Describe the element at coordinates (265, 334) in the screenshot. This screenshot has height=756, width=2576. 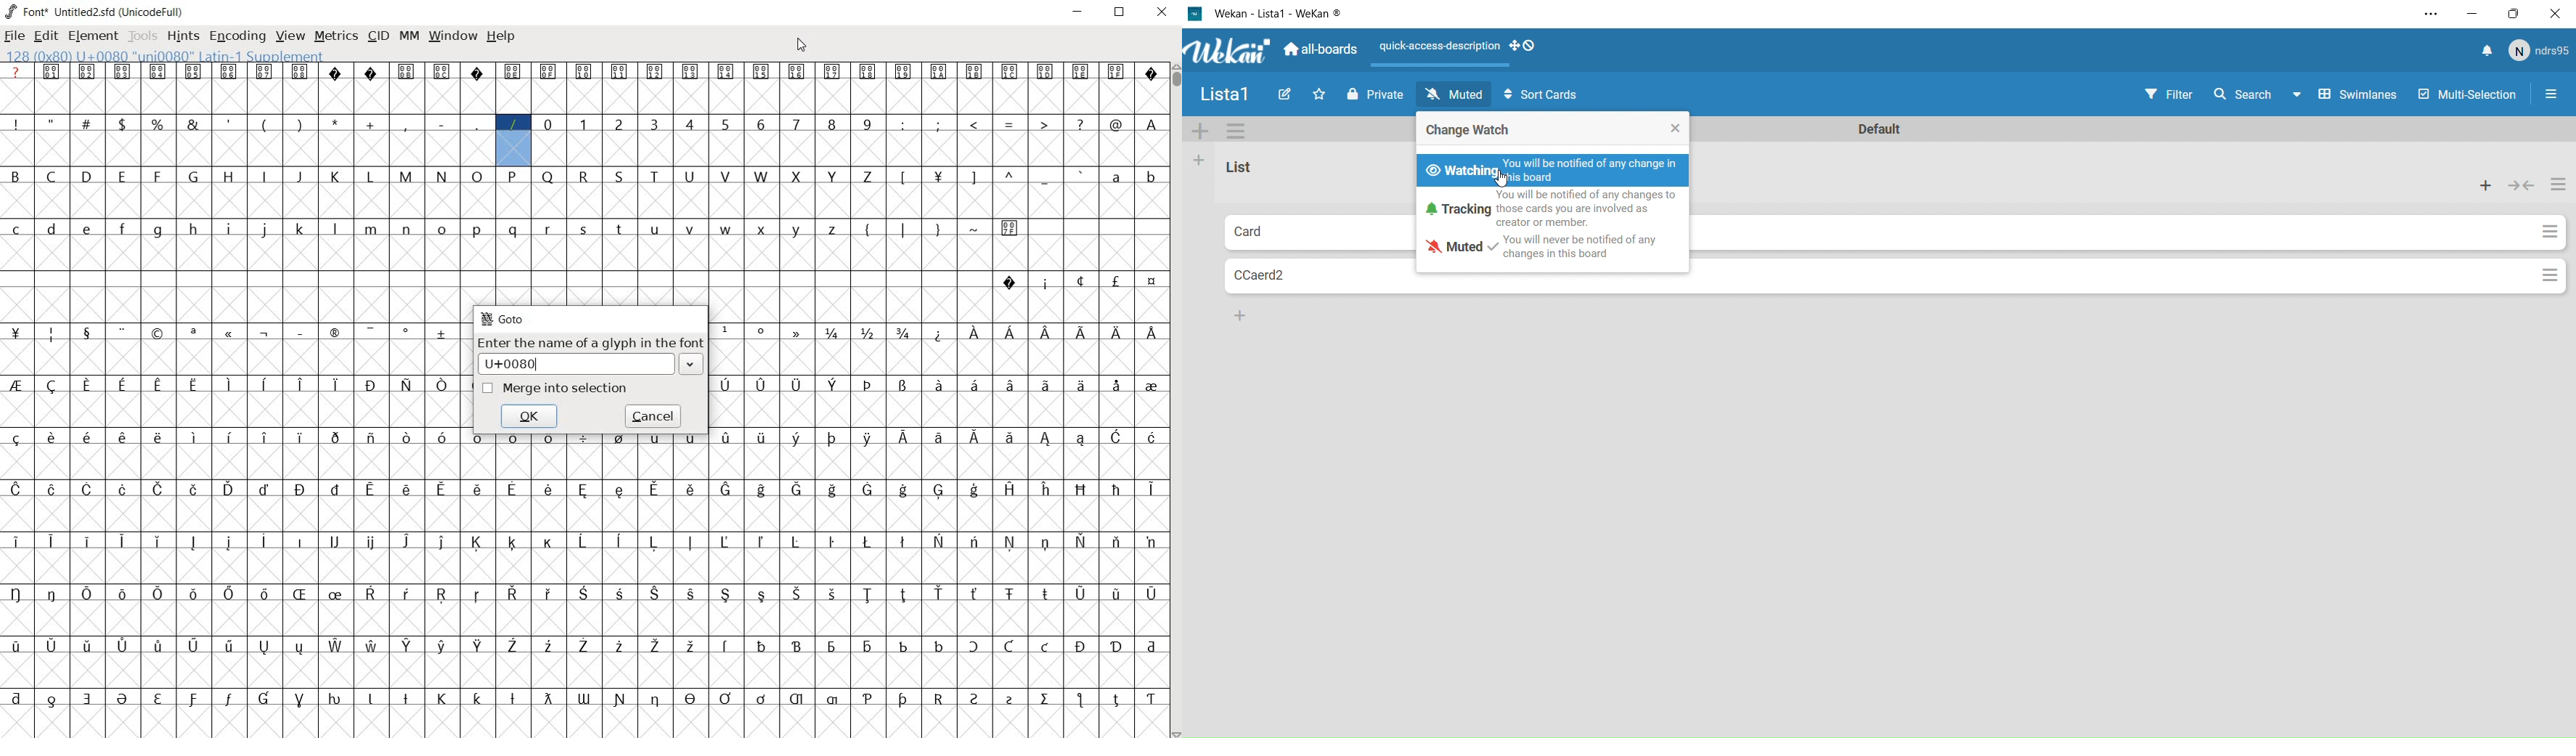
I see `glyph` at that location.